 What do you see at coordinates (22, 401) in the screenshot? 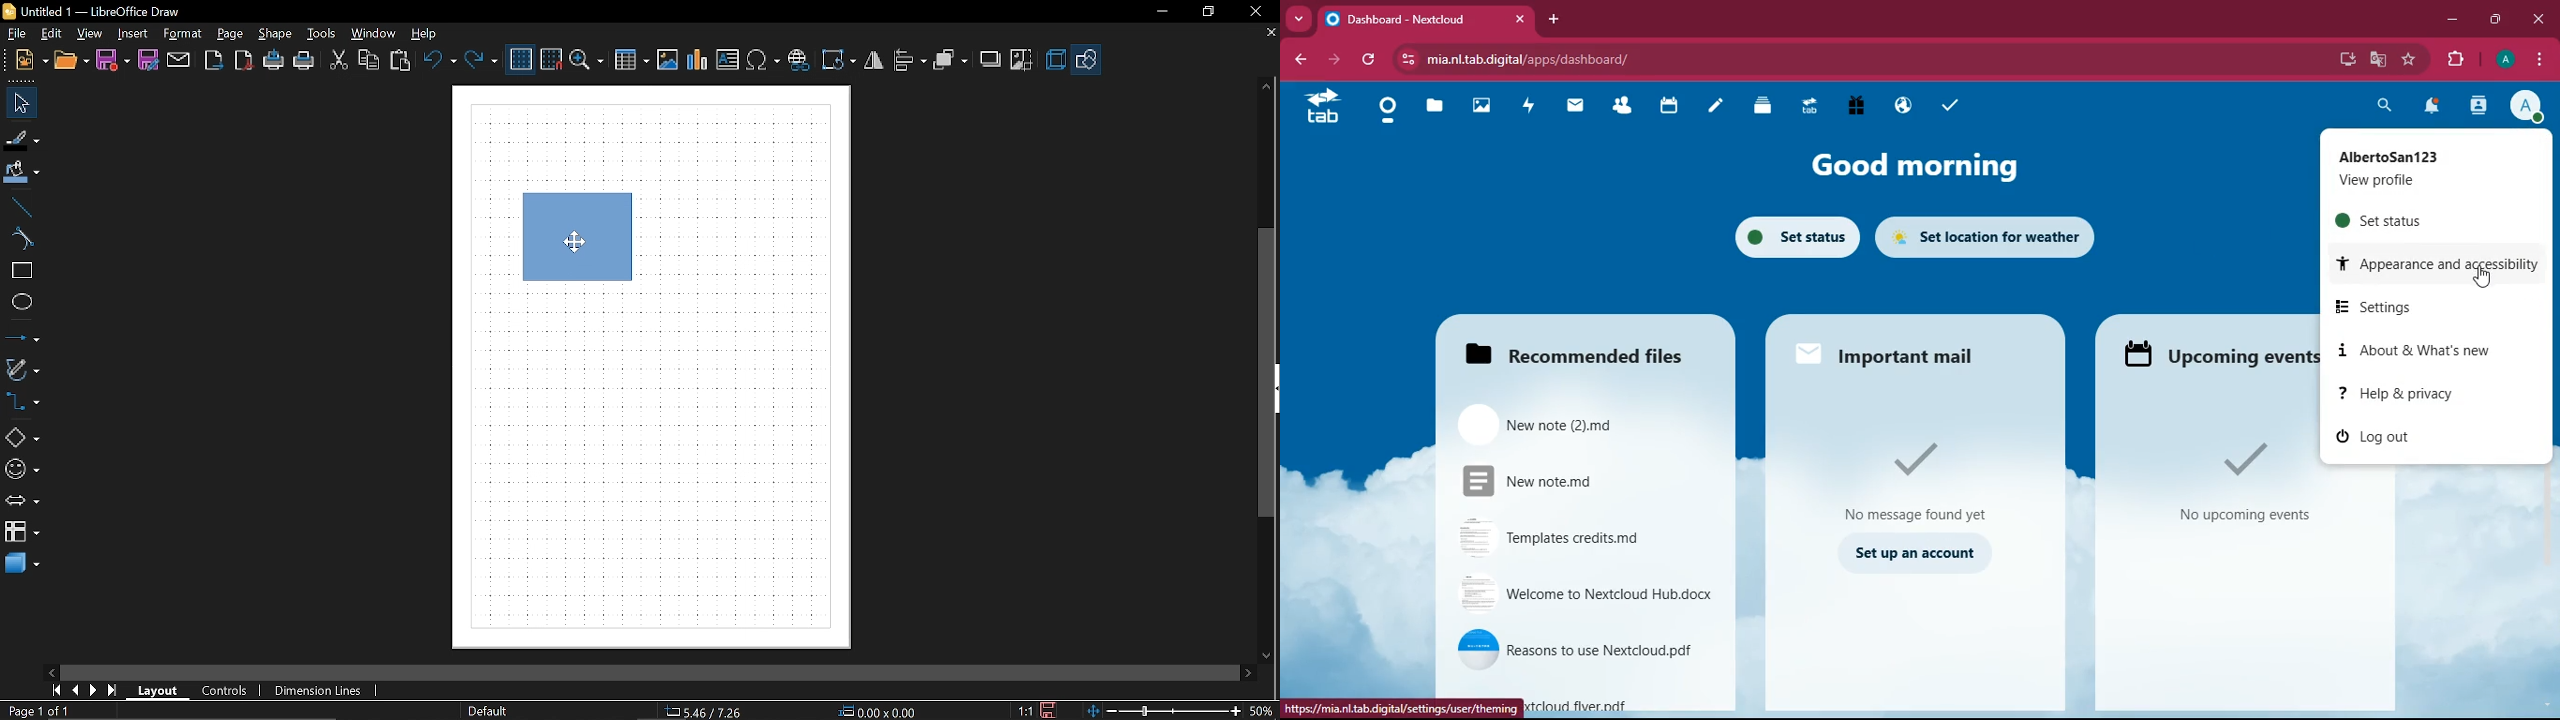
I see `Connector` at bounding box center [22, 401].